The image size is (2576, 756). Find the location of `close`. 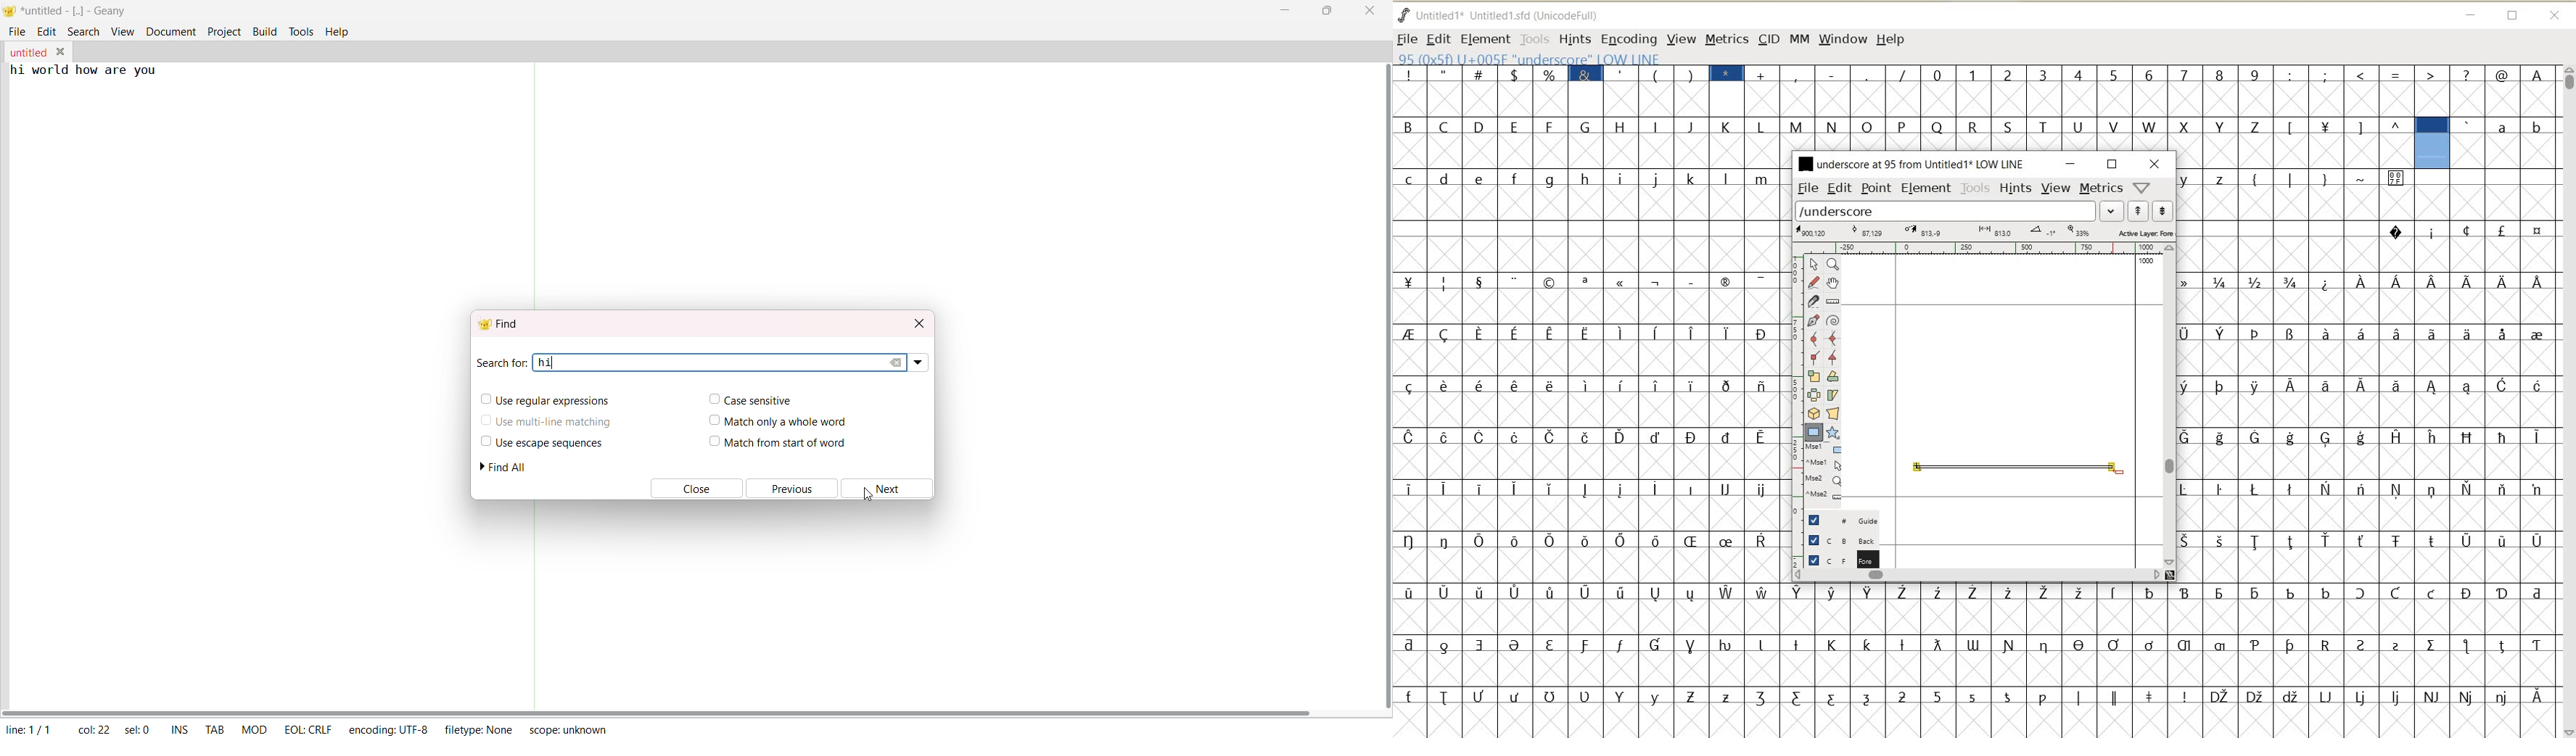

close is located at coordinates (1369, 11).